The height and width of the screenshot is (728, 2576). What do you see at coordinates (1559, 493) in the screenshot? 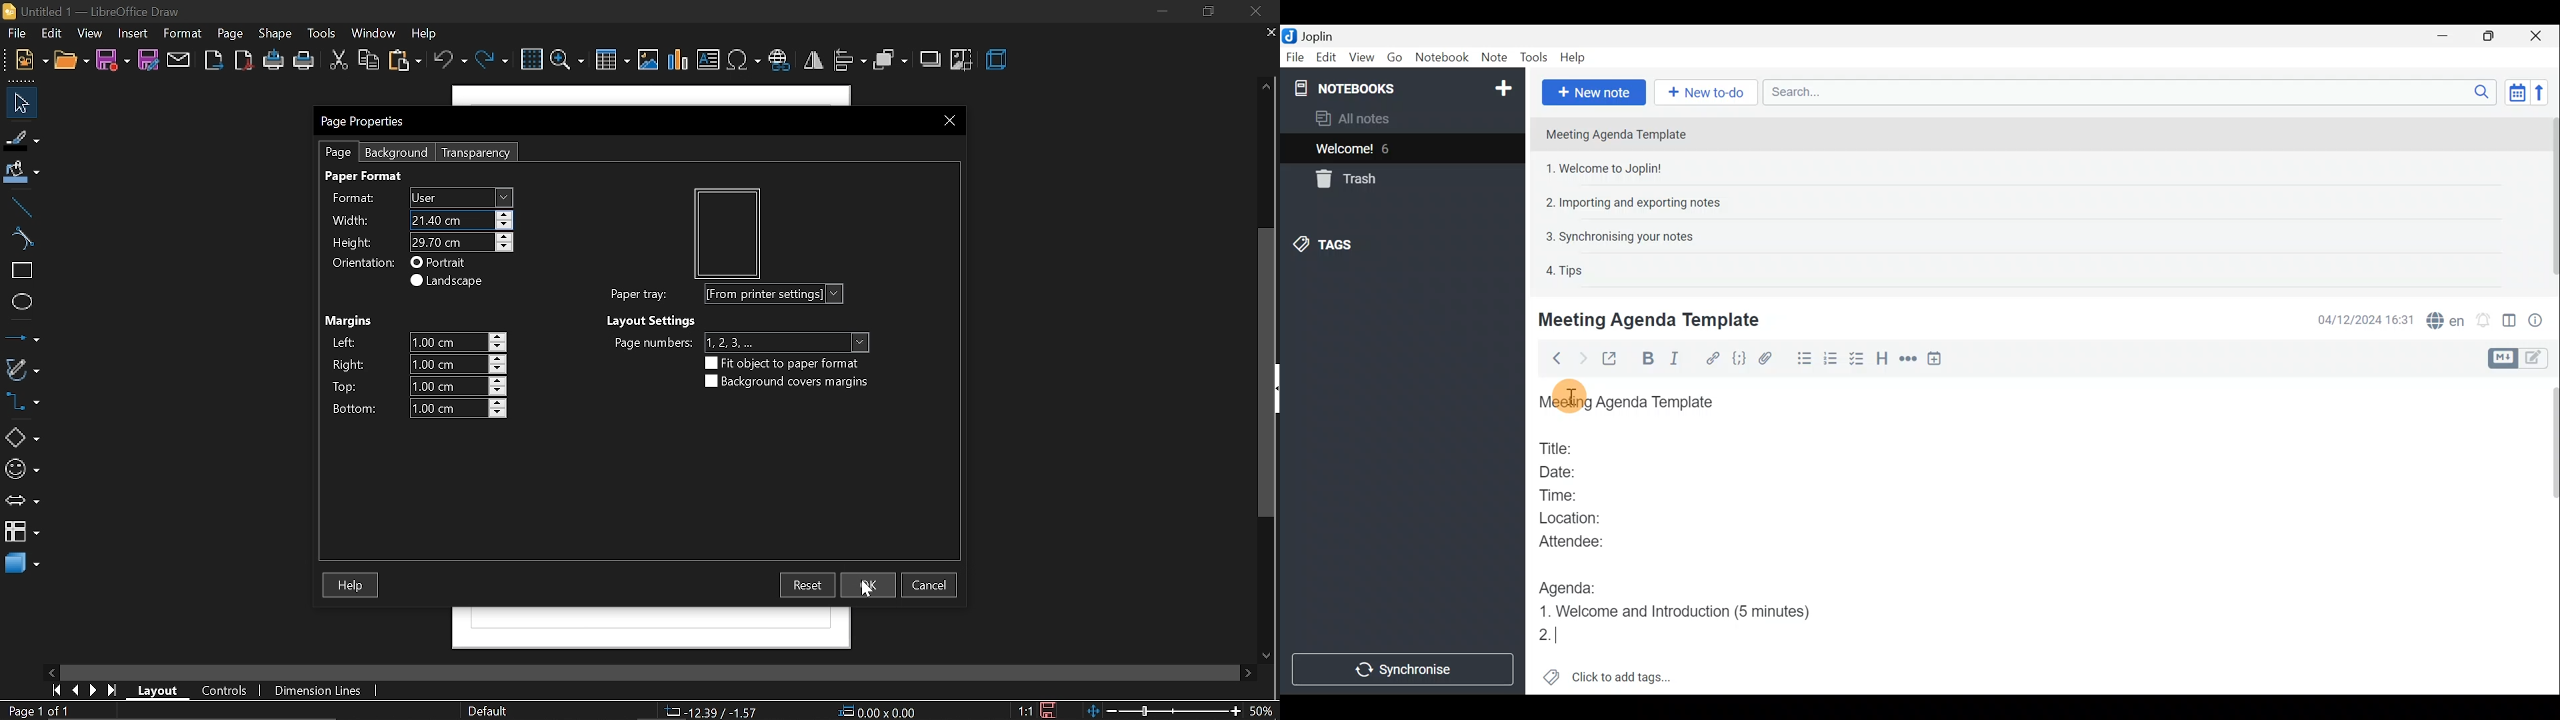
I see `Time:` at bounding box center [1559, 493].